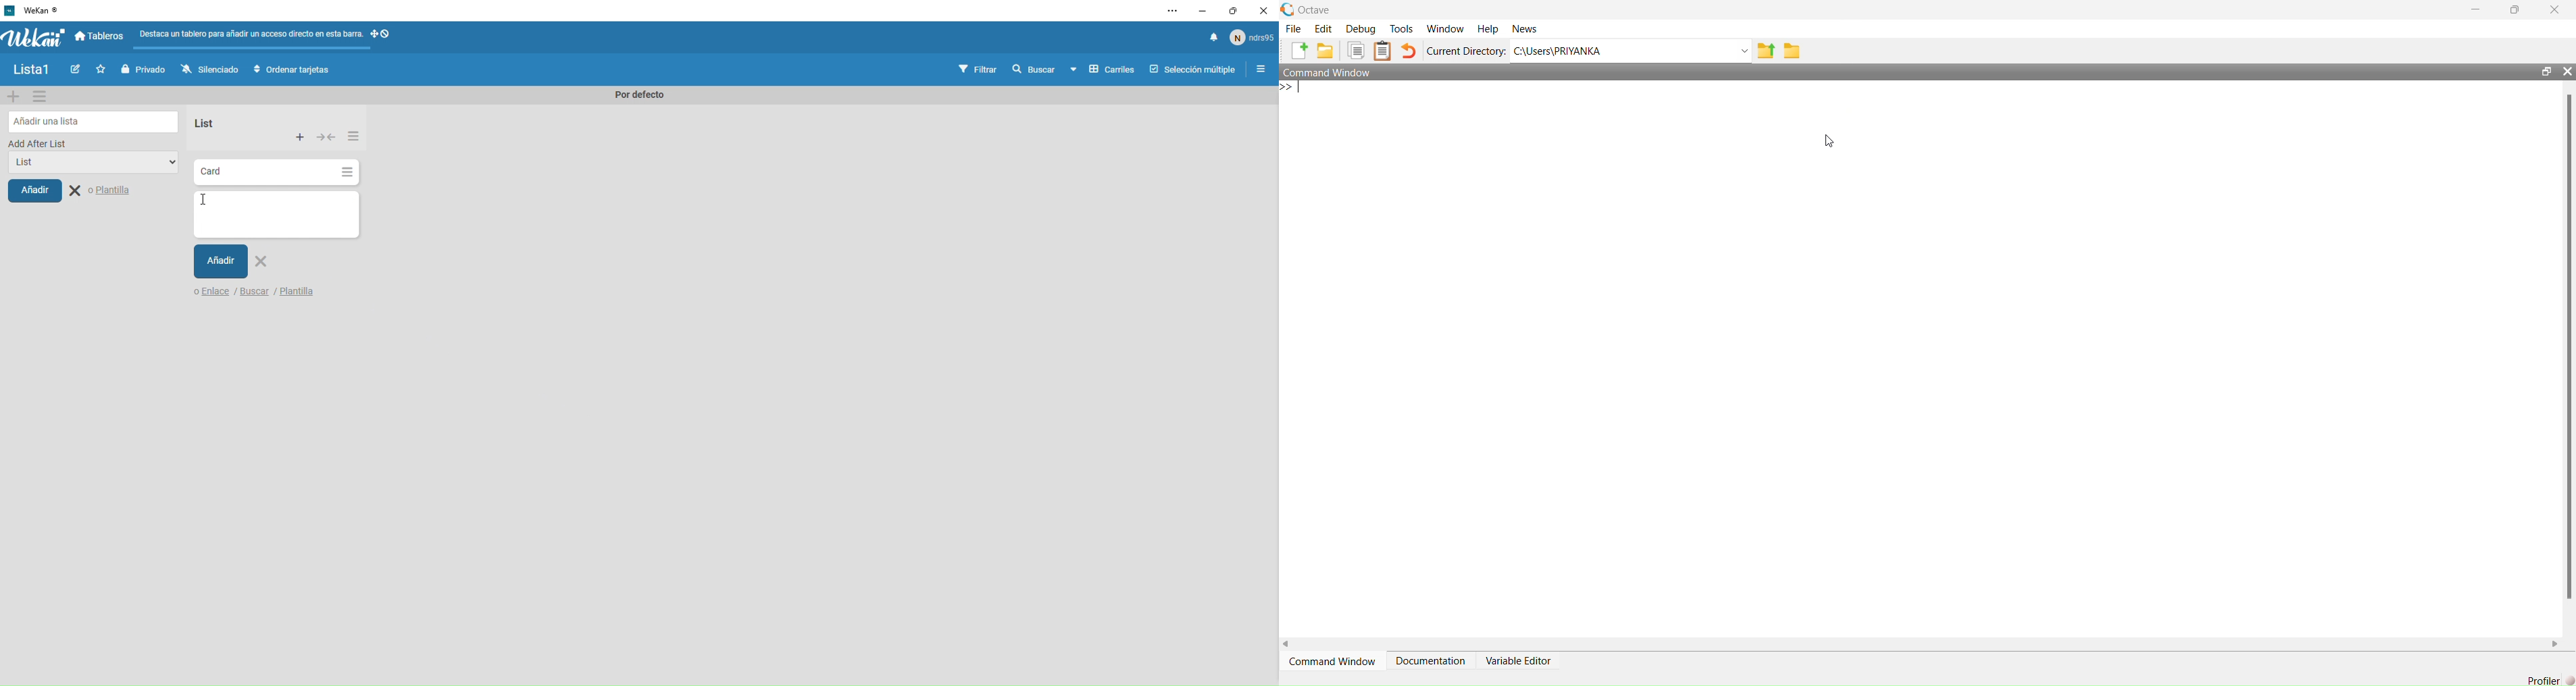 The height and width of the screenshot is (700, 2576). I want to click on Command Window, so click(1336, 662).